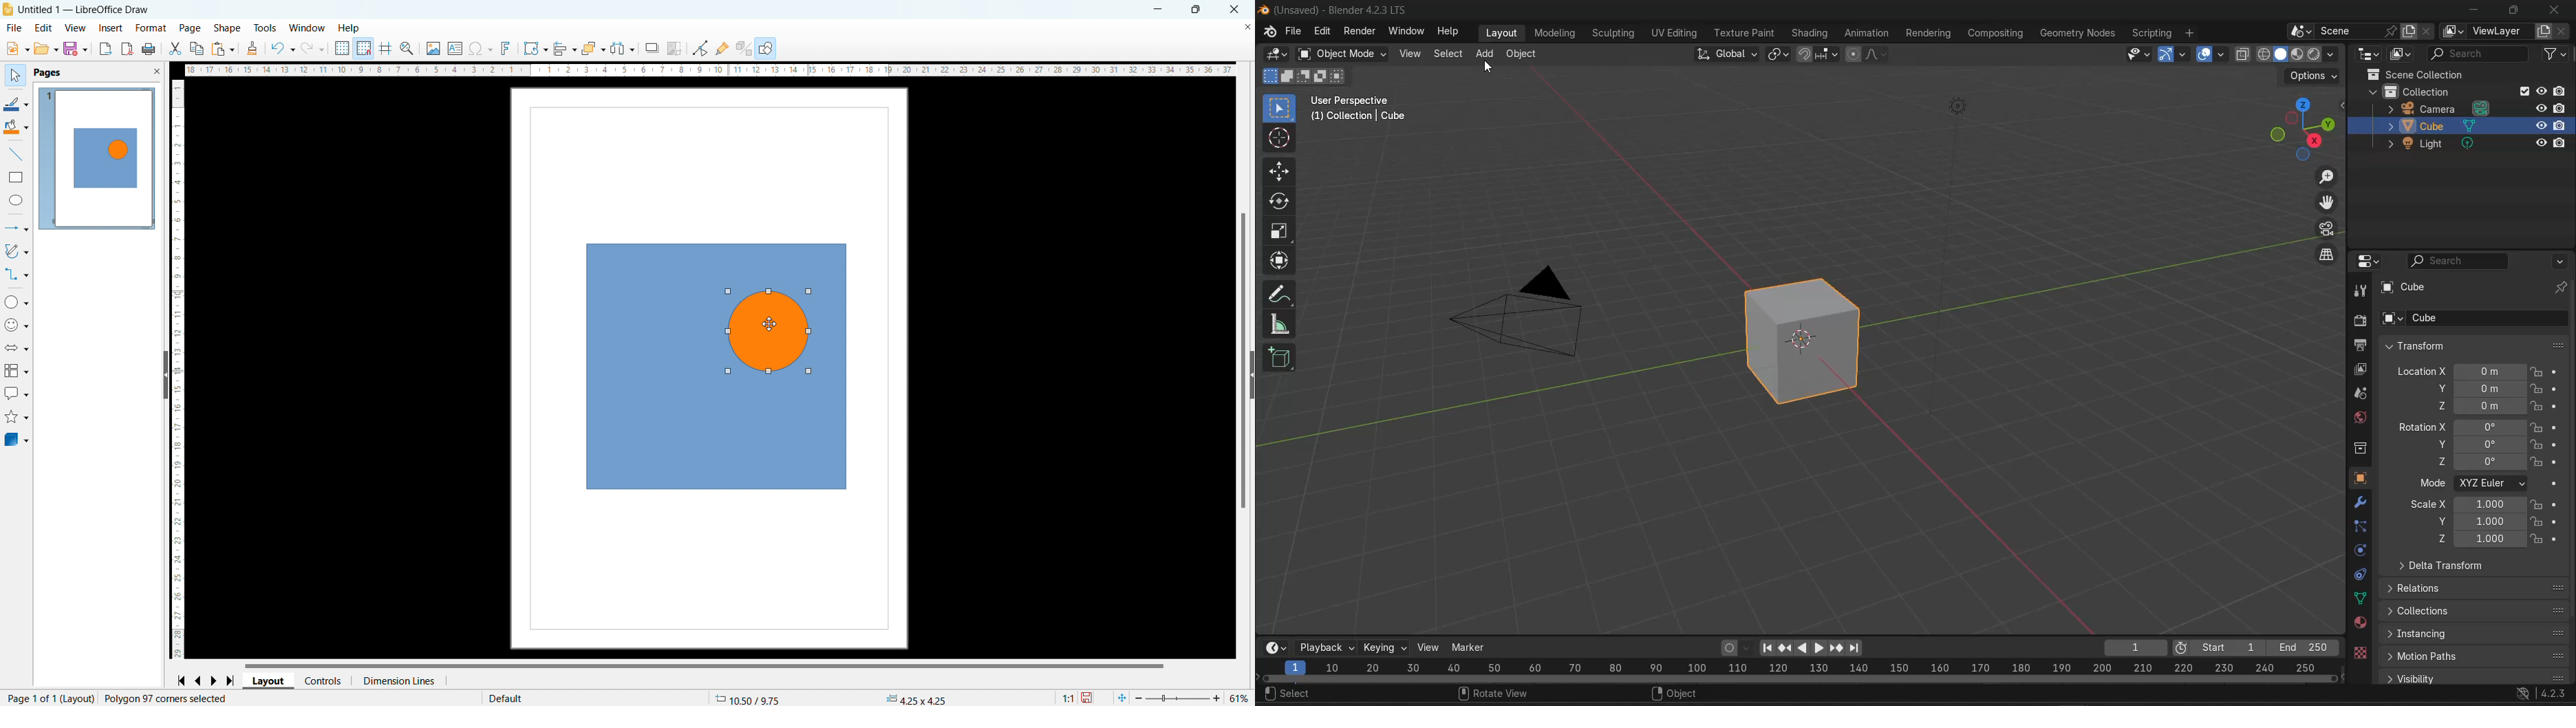 The image size is (2576, 728). Describe the element at coordinates (2538, 462) in the screenshot. I see `lock rotation` at that location.